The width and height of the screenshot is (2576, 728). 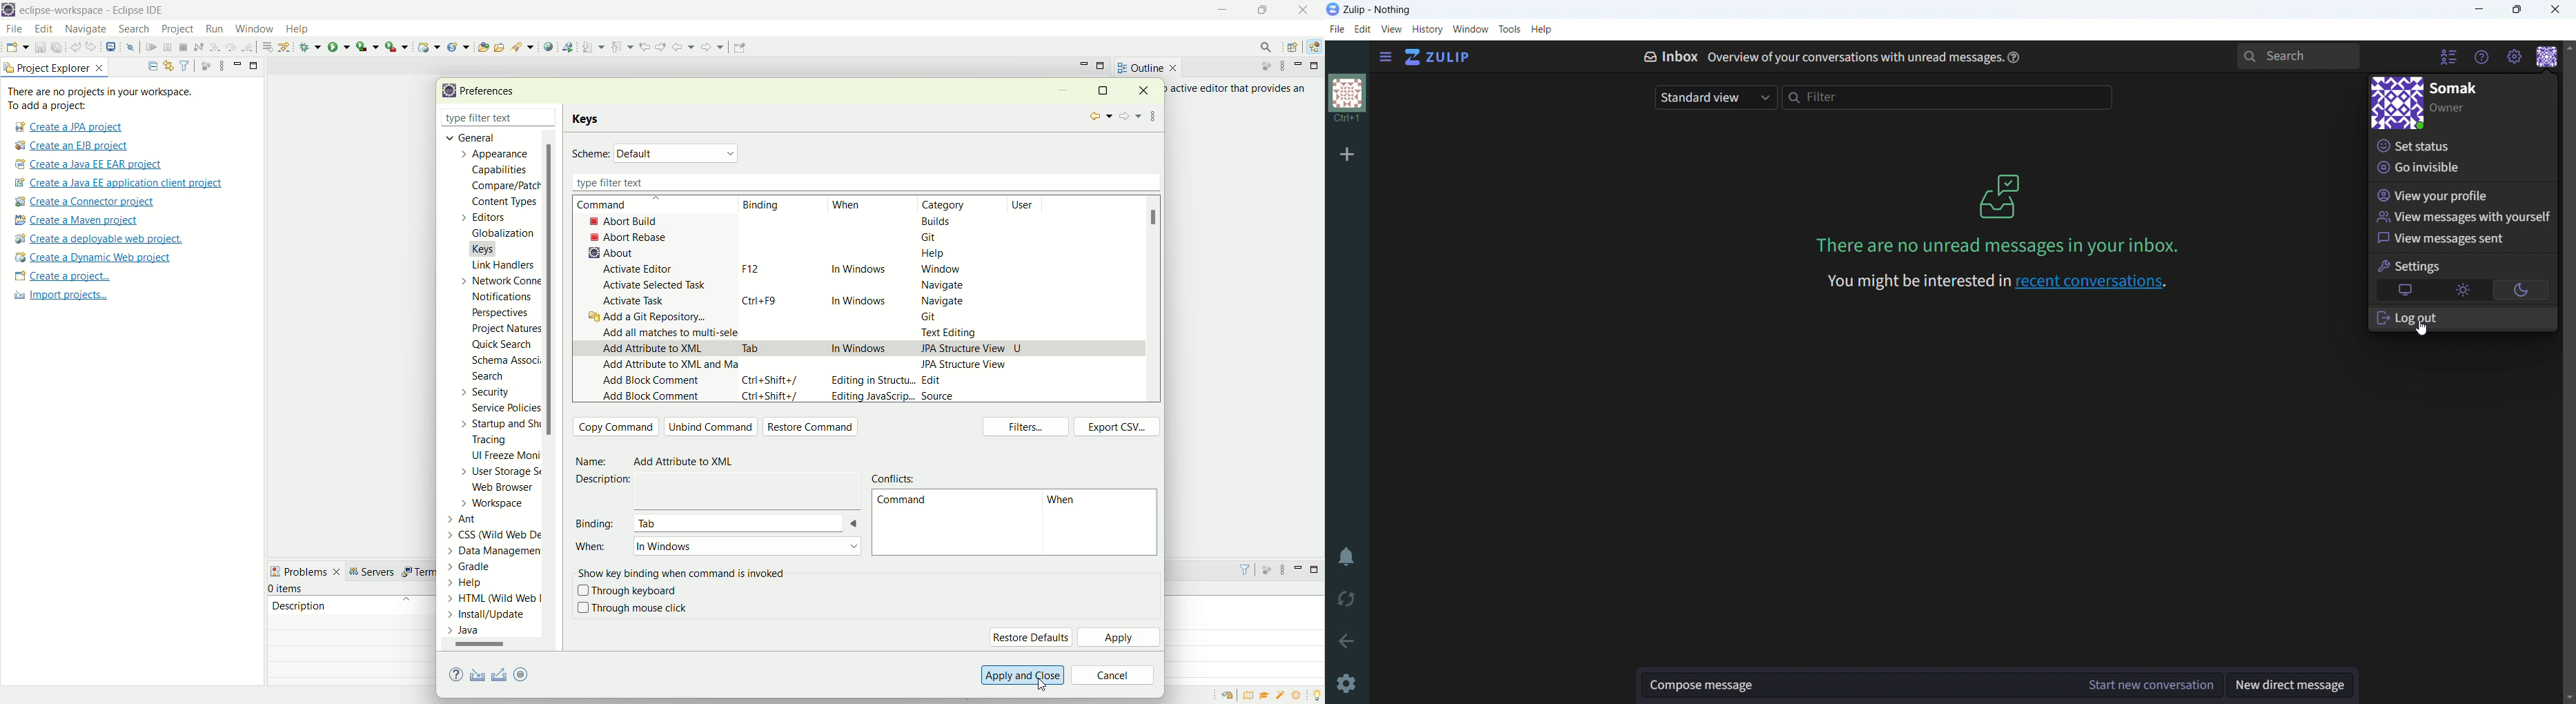 I want to click on navigate, so click(x=943, y=300).